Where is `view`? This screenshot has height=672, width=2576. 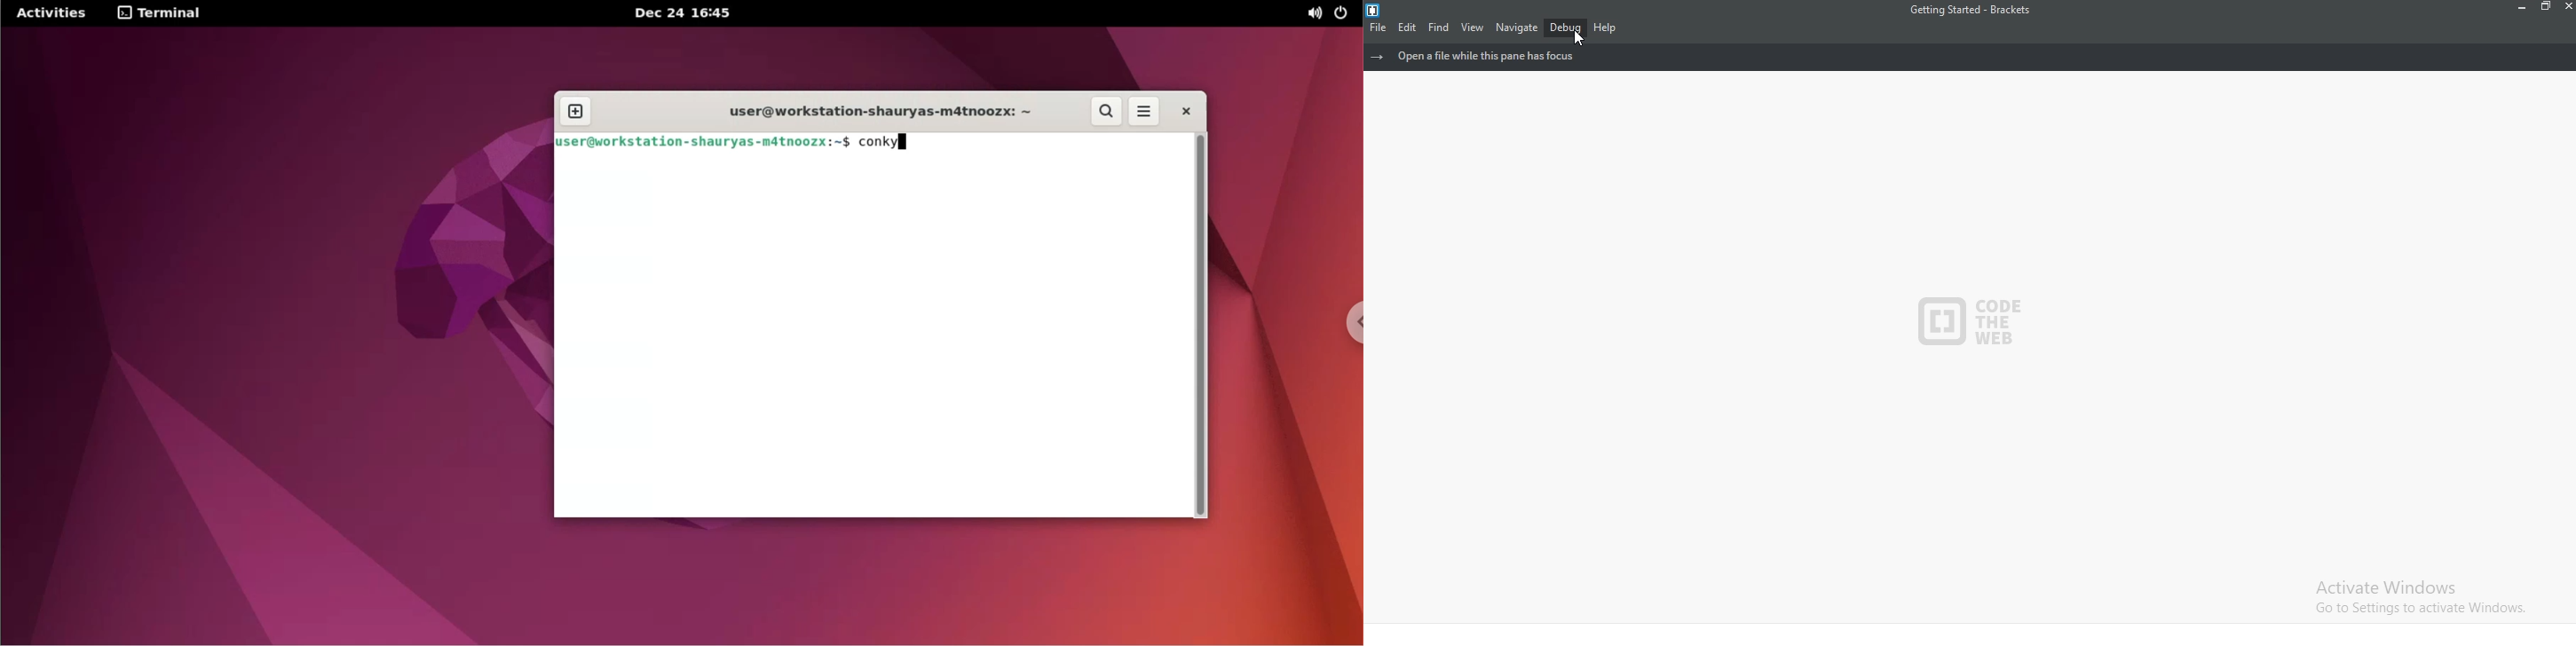 view is located at coordinates (1472, 28).